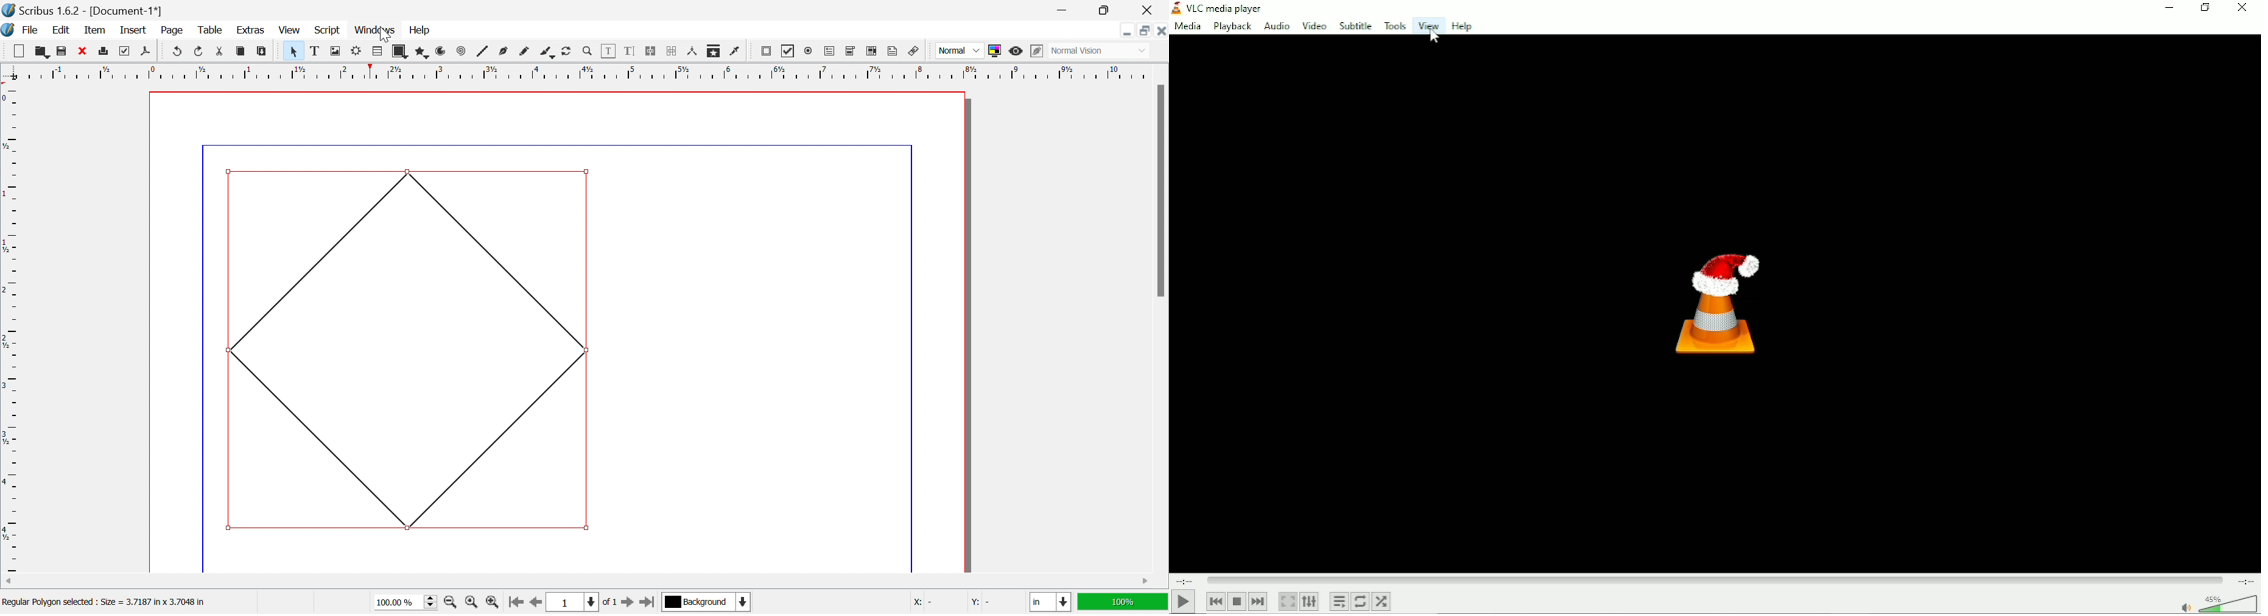 This screenshot has width=2268, height=616. What do you see at coordinates (296, 51) in the screenshot?
I see `Select item` at bounding box center [296, 51].